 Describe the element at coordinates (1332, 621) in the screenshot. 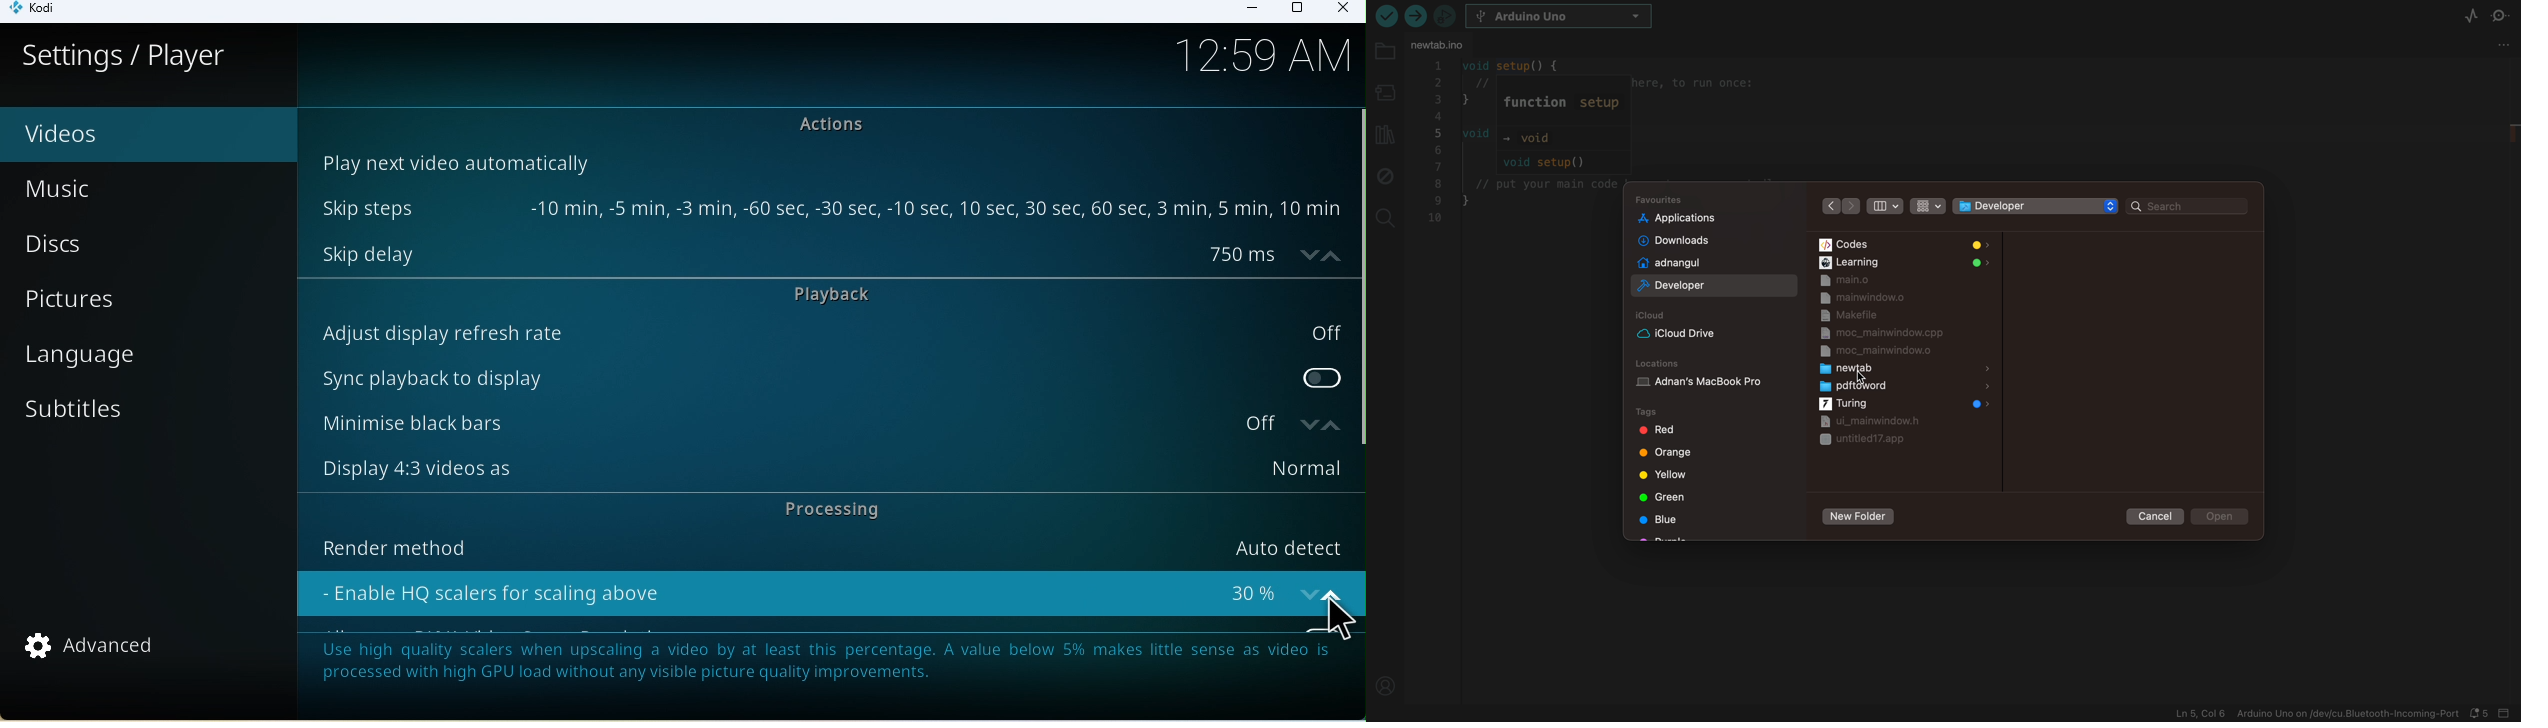

I see `Cursor` at that location.